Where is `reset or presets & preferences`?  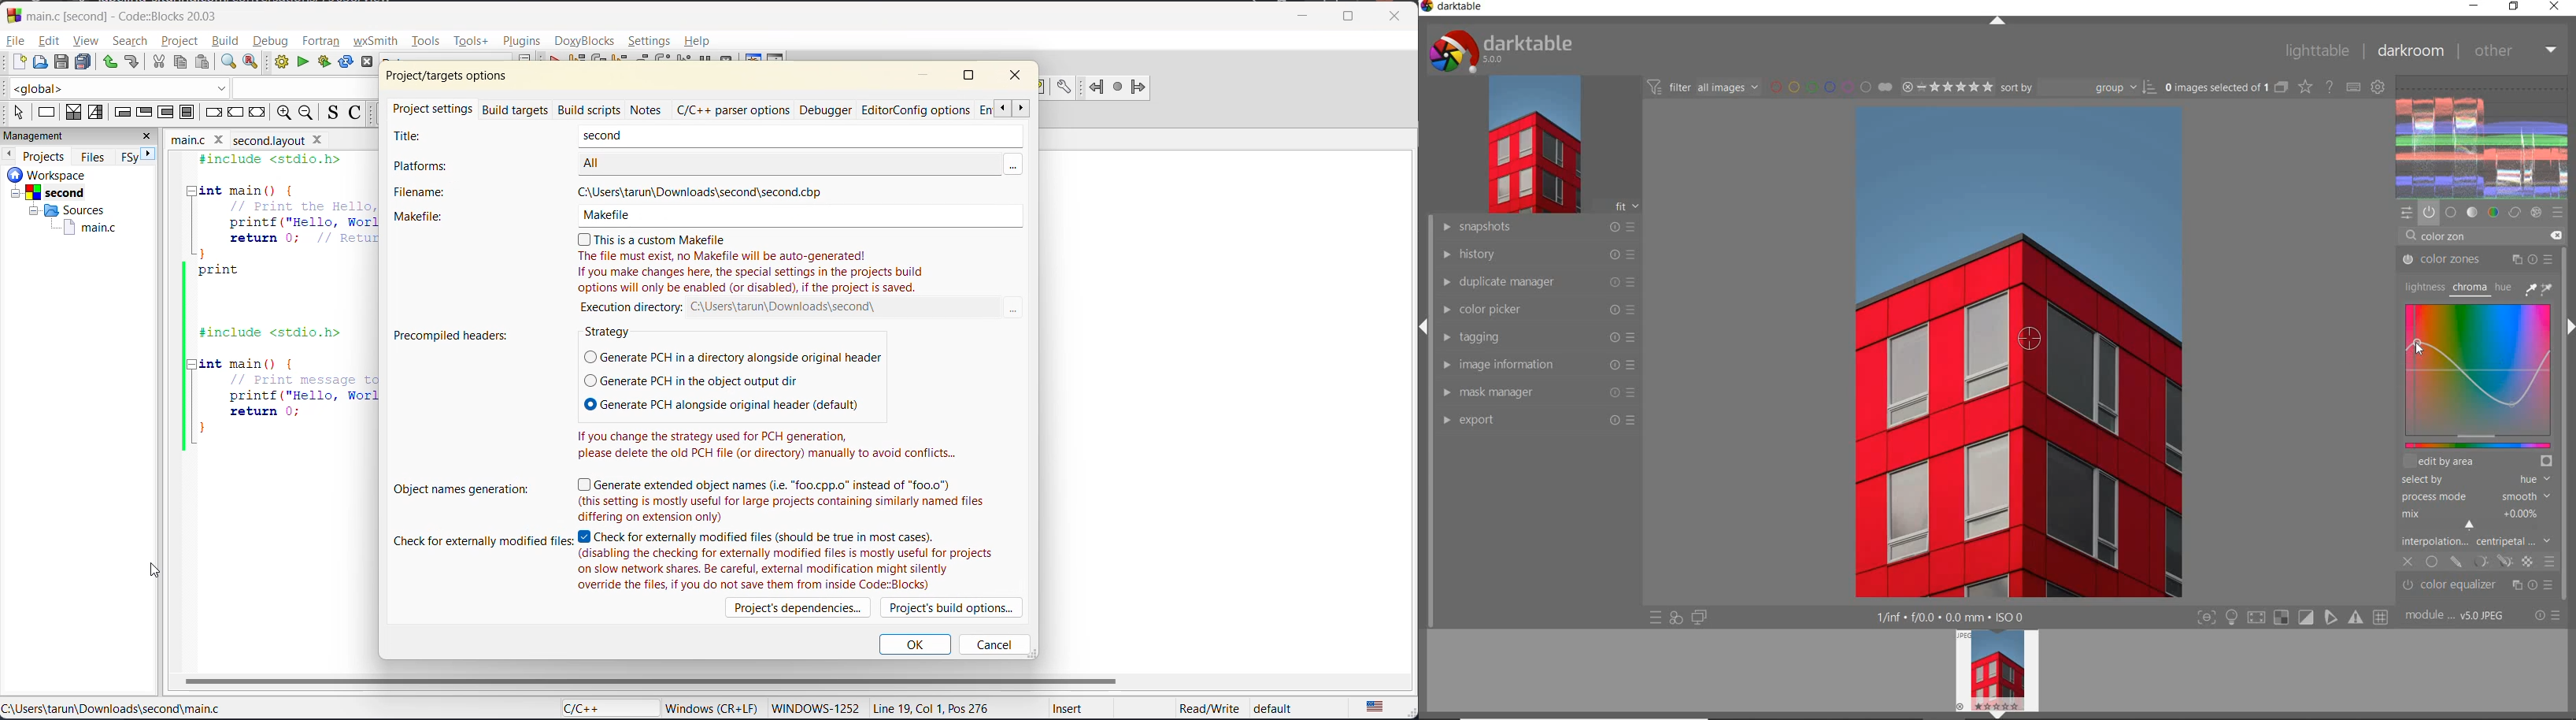 reset or presets & preferences is located at coordinates (2548, 617).